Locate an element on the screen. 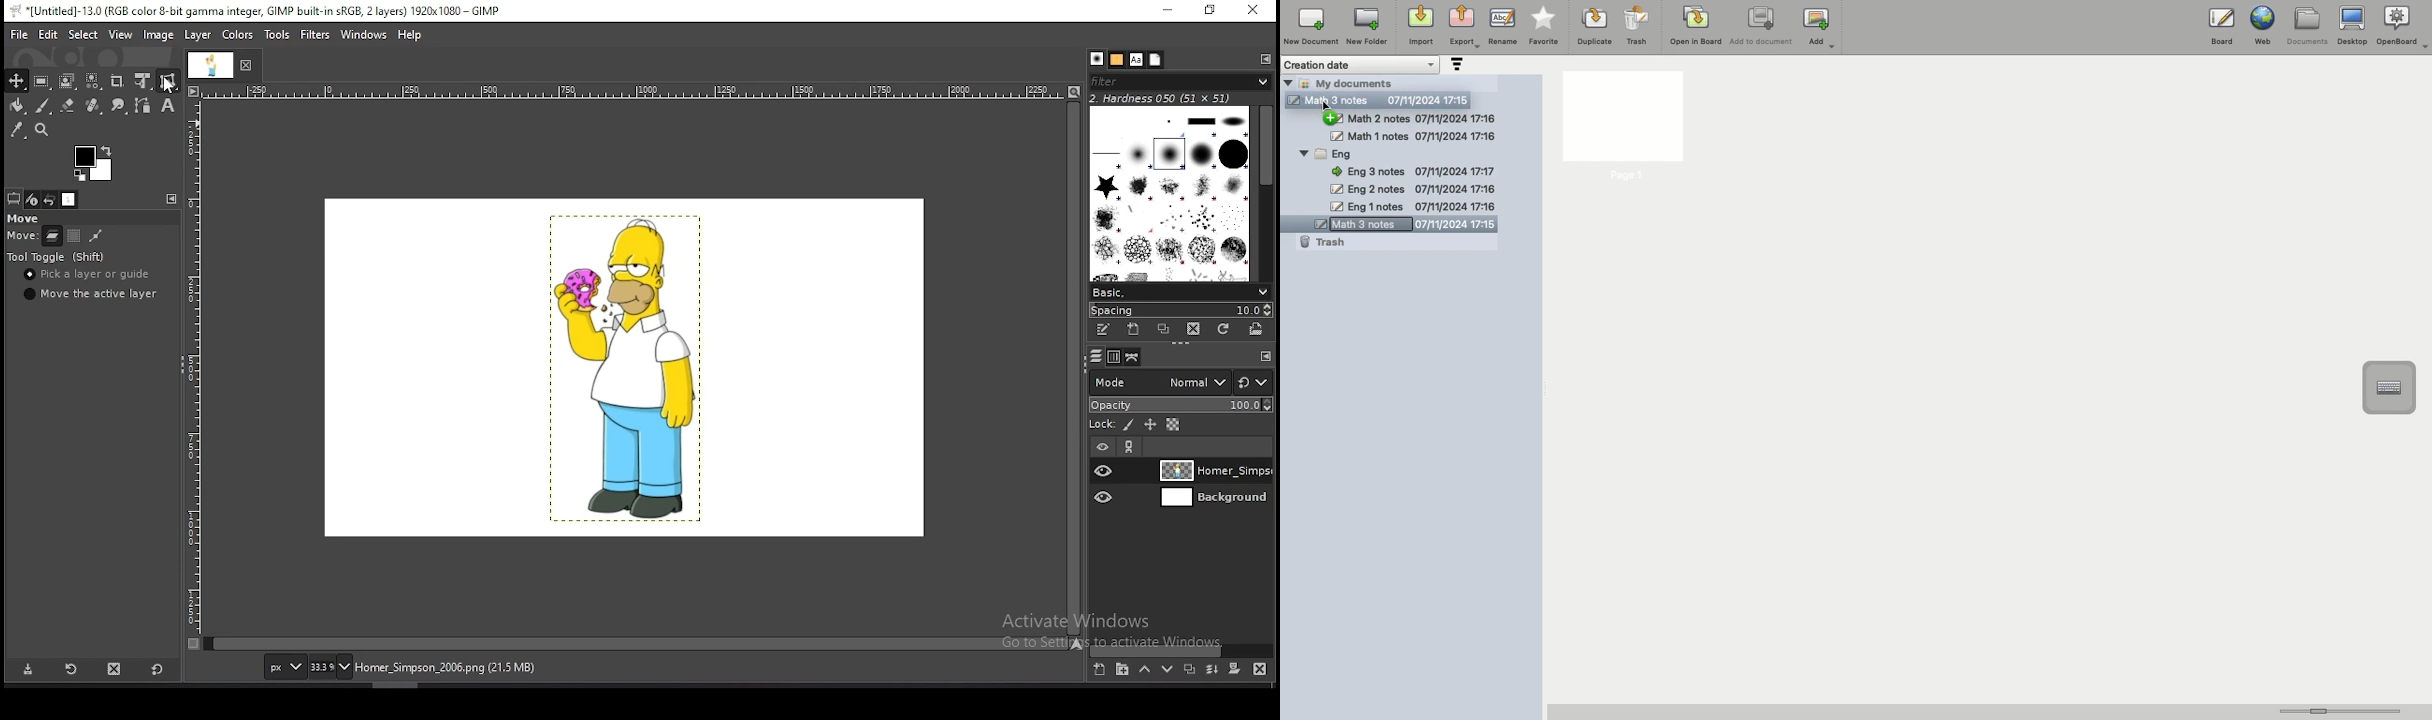 The image size is (2436, 728). colors is located at coordinates (237, 35).